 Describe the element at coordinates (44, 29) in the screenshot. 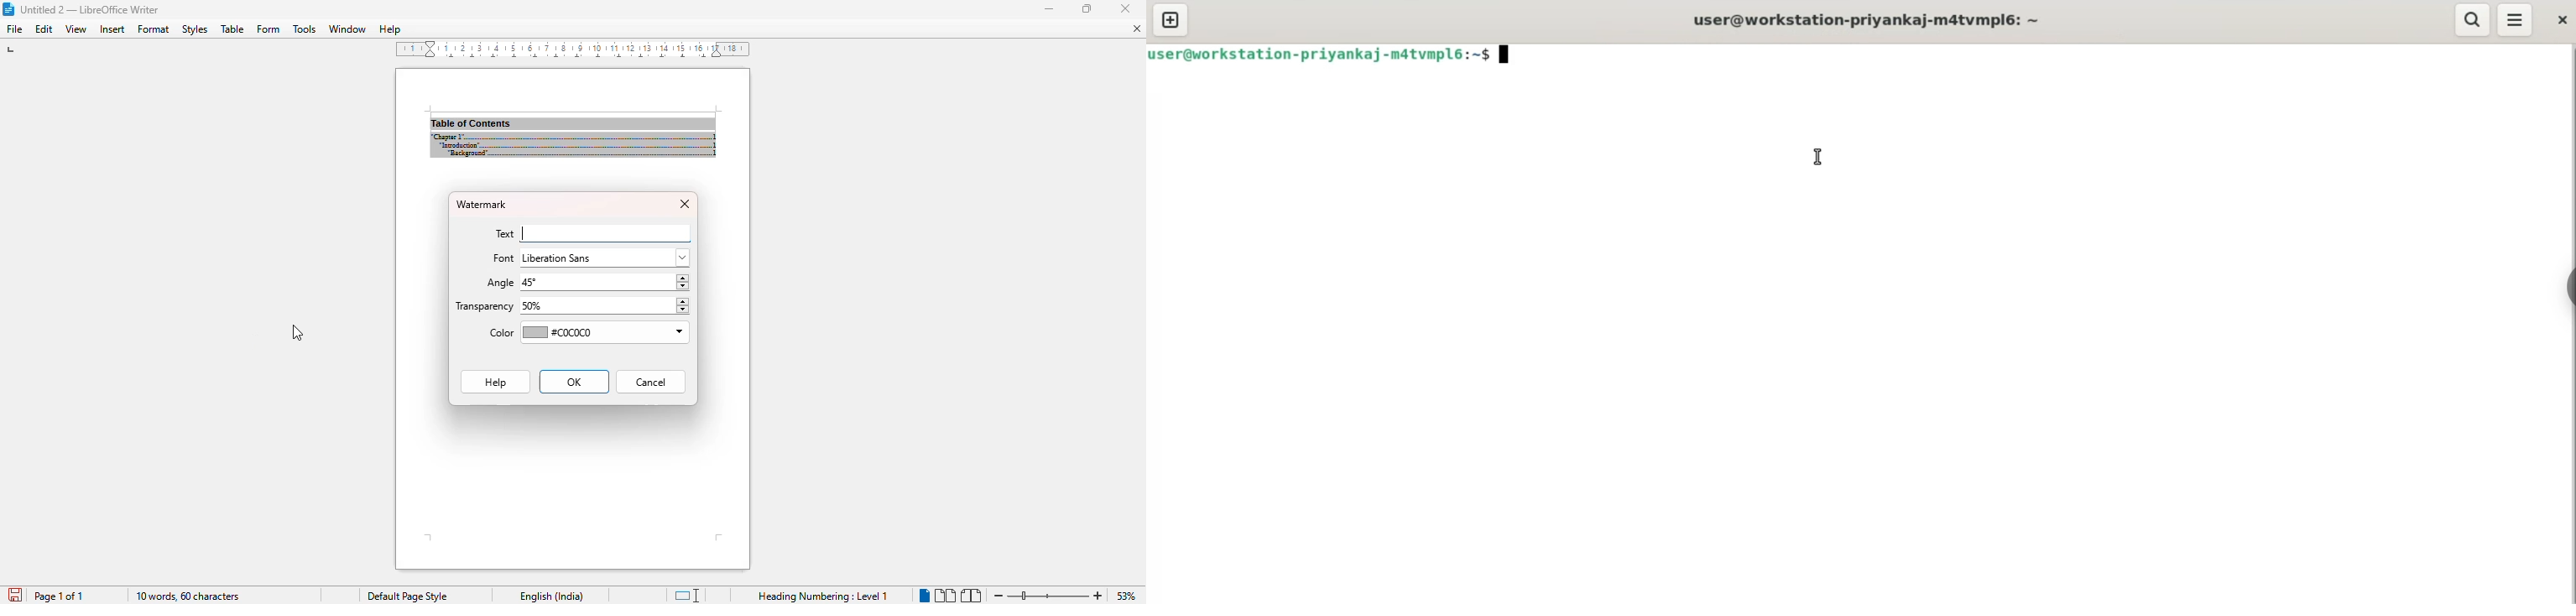

I see `edit` at that location.